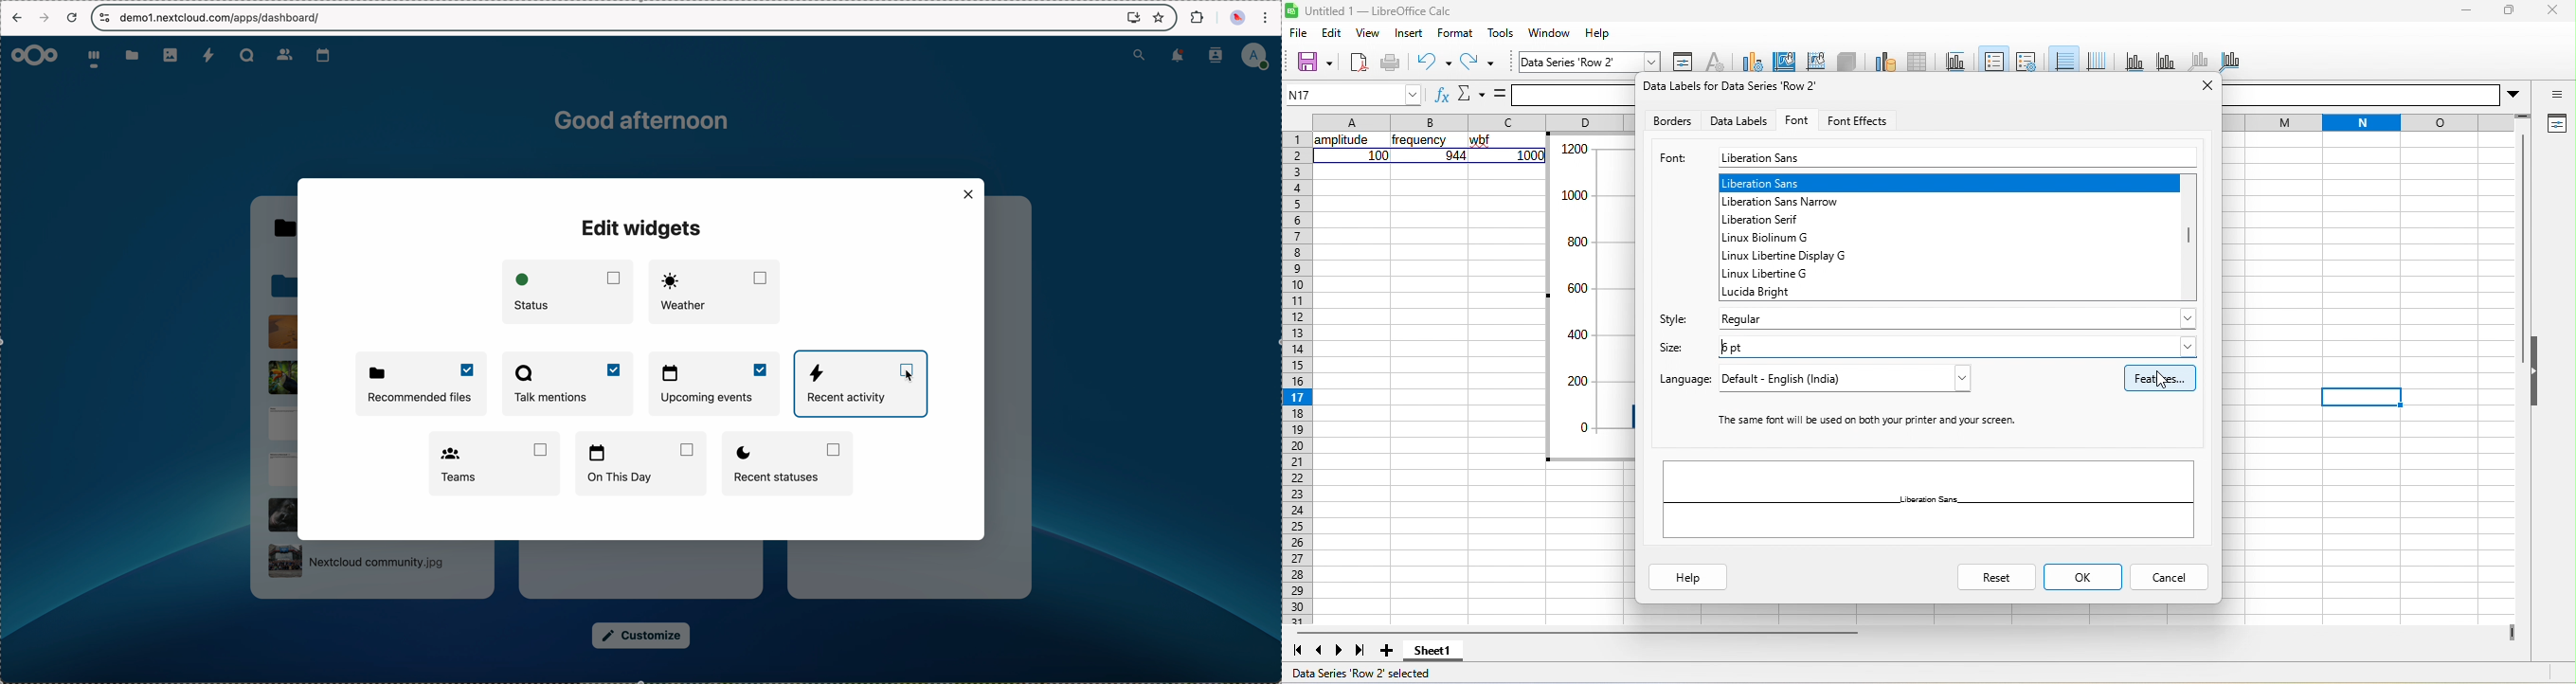  What do you see at coordinates (1531, 155) in the screenshot?
I see `1000` at bounding box center [1531, 155].